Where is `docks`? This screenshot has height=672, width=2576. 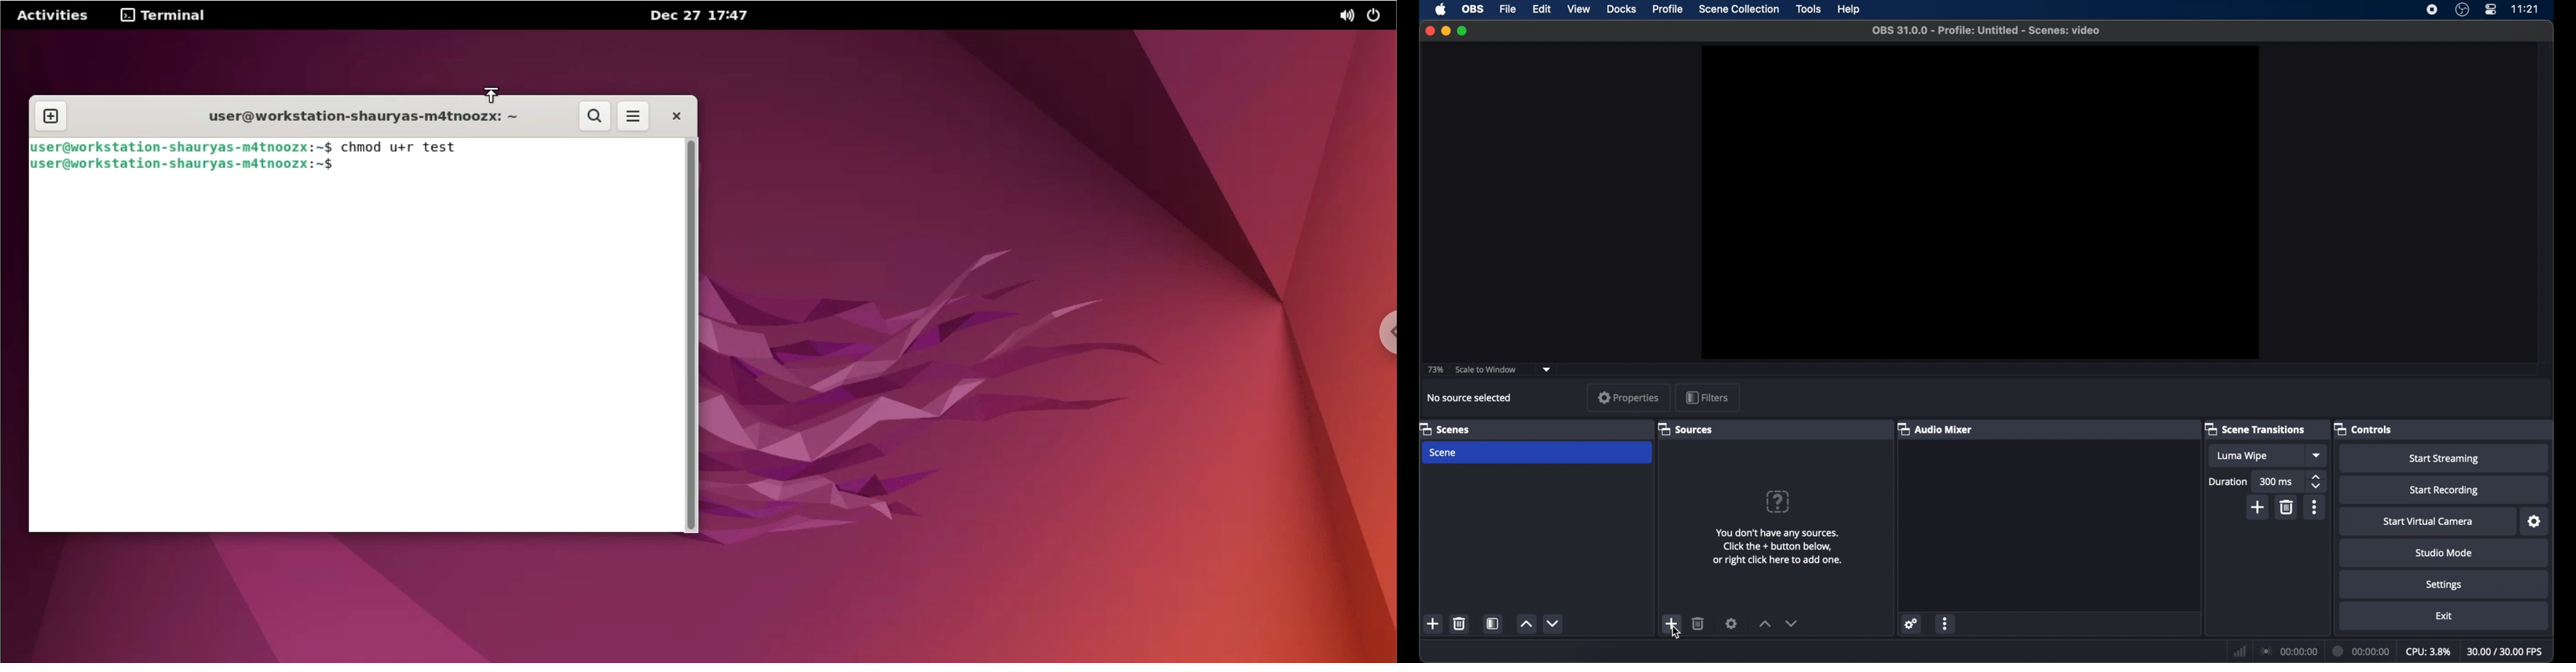
docks is located at coordinates (1622, 9).